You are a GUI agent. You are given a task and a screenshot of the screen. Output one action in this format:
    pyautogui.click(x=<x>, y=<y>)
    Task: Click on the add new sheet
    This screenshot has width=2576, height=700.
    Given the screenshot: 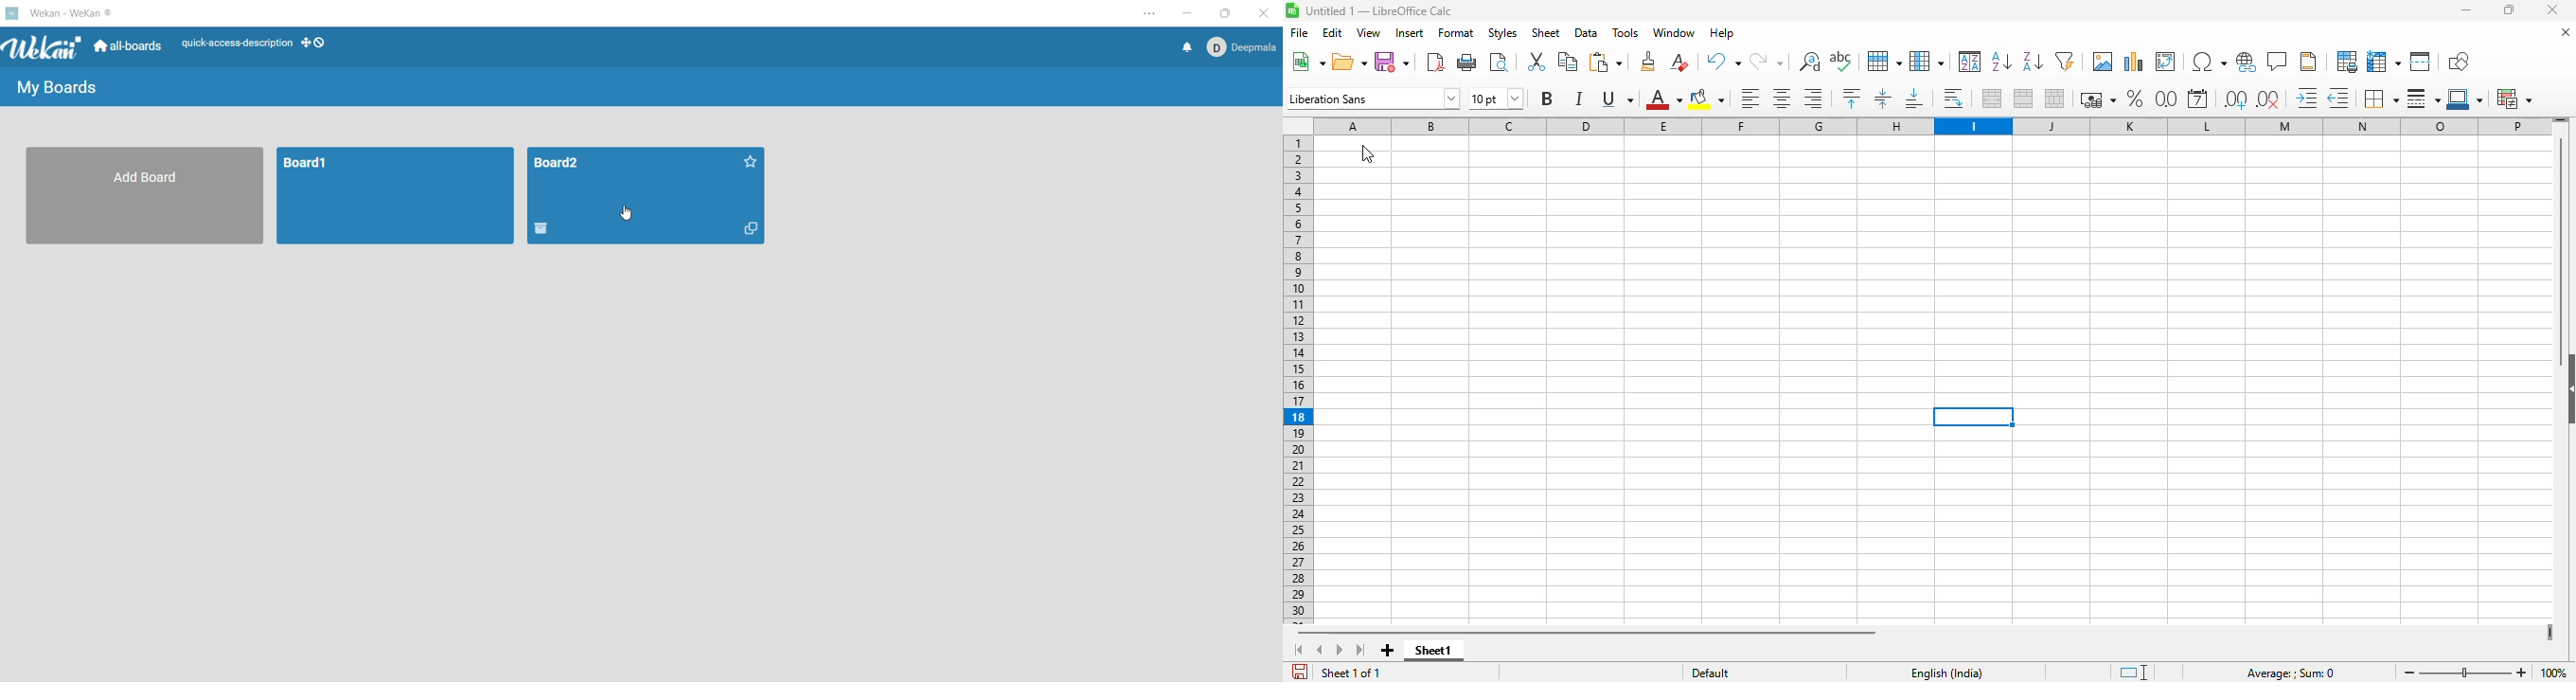 What is the action you would take?
    pyautogui.click(x=1388, y=650)
    